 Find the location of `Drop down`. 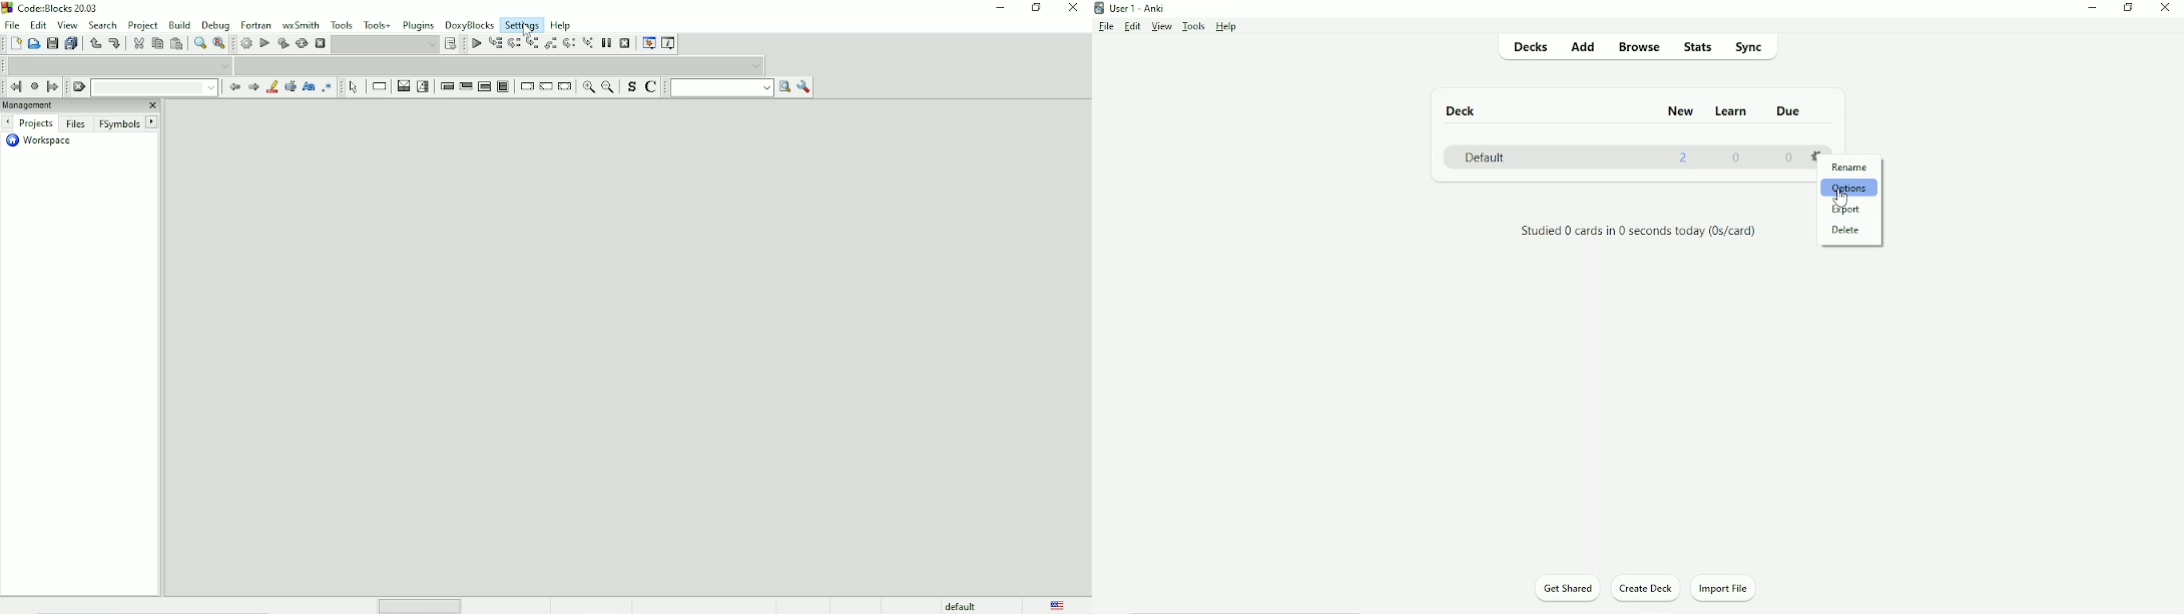

Drop down is located at coordinates (210, 88).